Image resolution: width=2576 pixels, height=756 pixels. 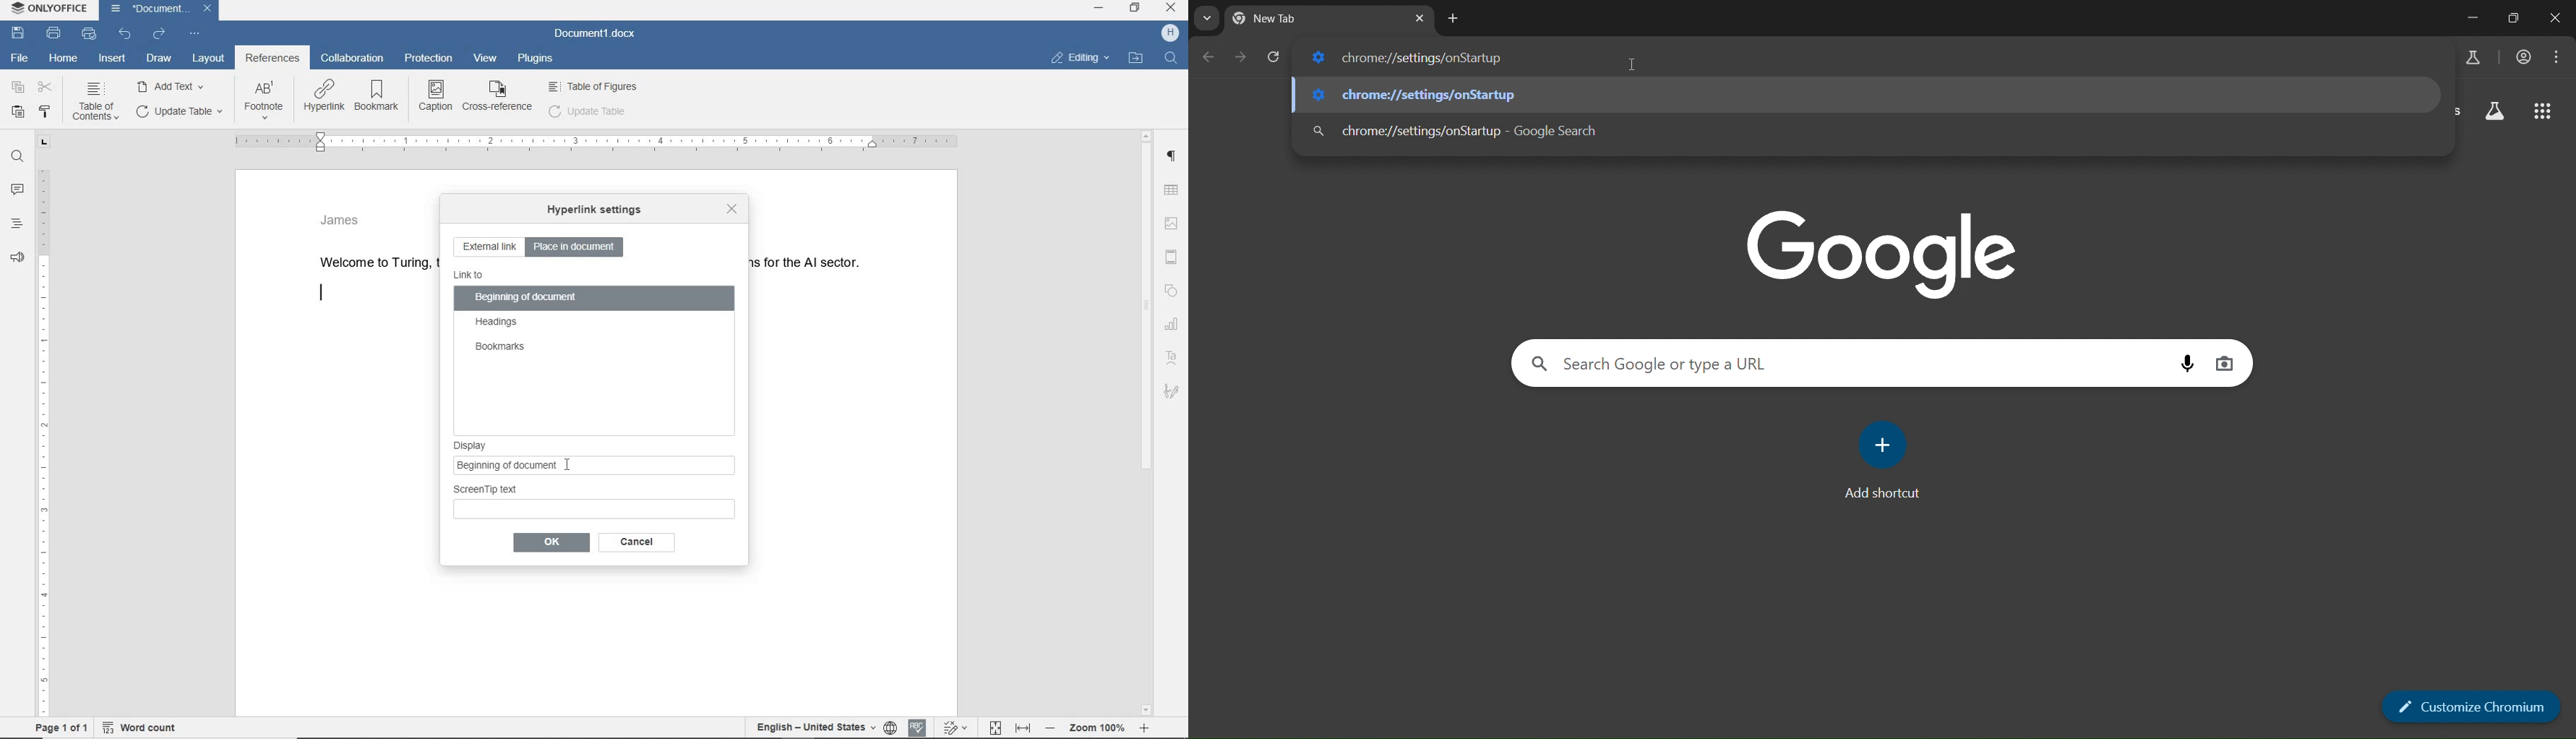 I want to click on menu, so click(x=2553, y=56).